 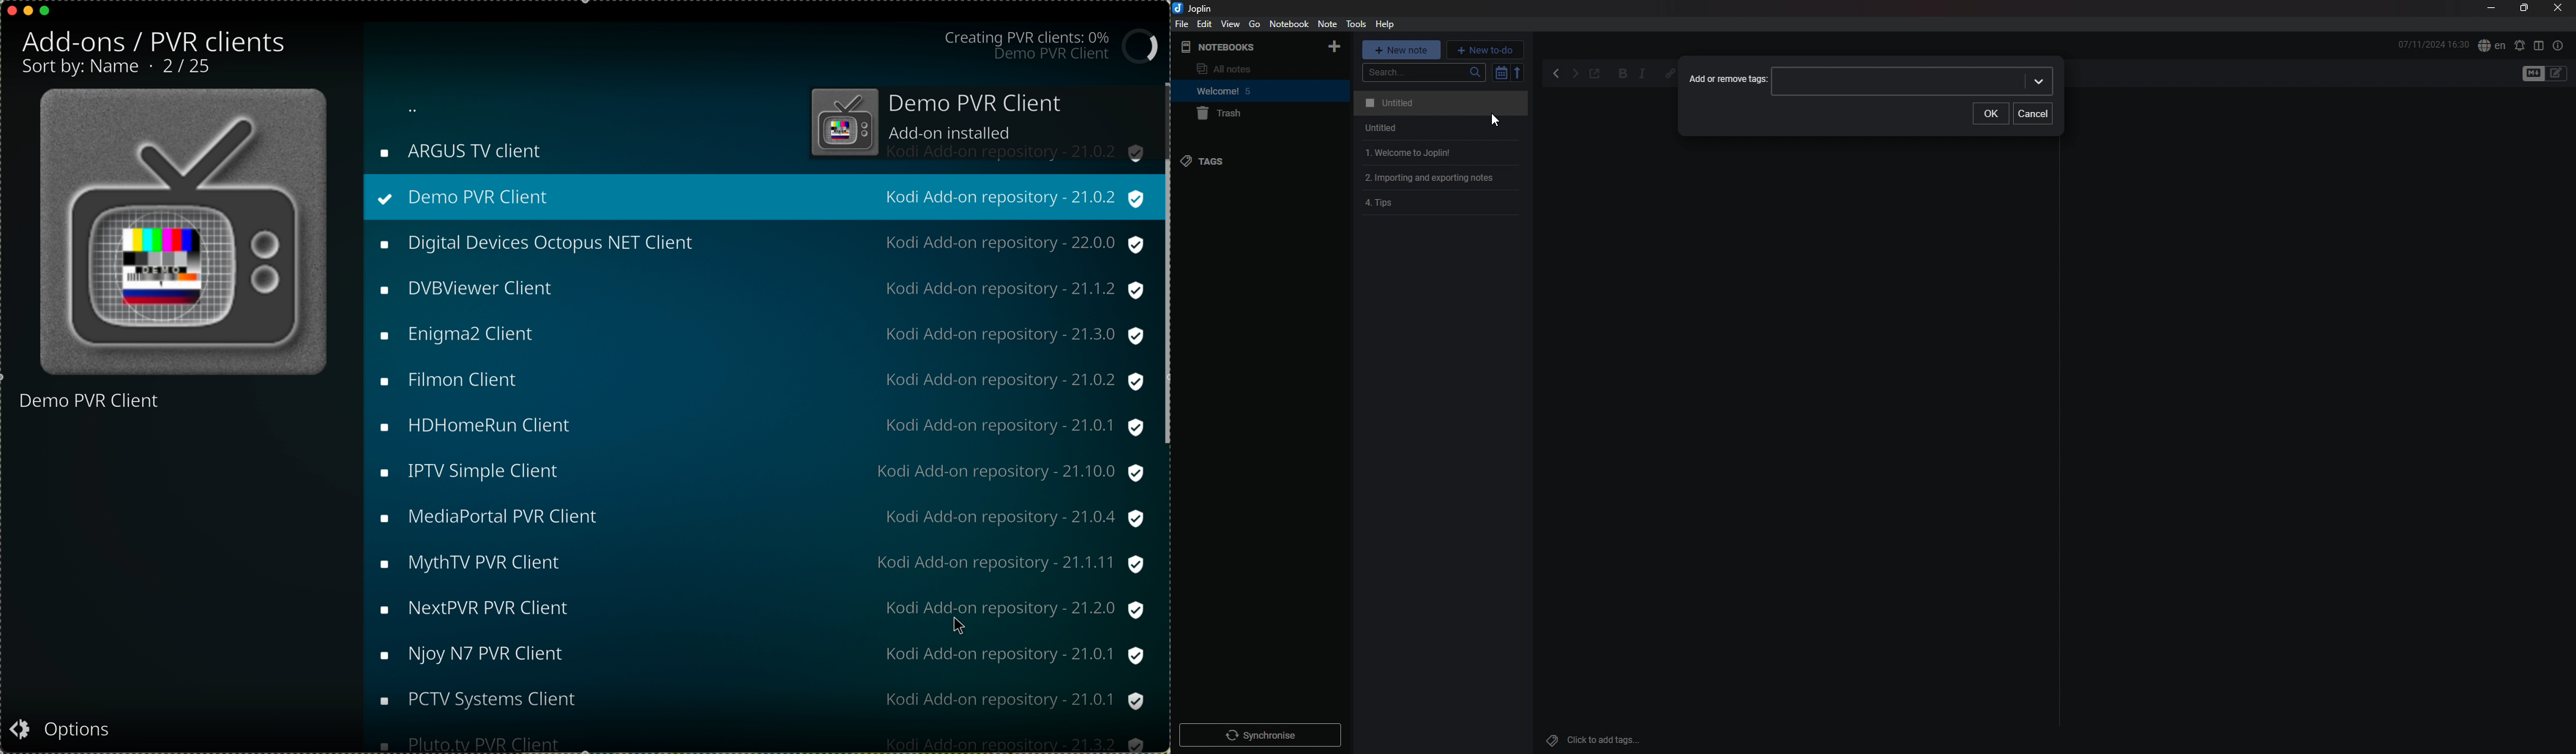 What do you see at coordinates (2558, 9) in the screenshot?
I see `close` at bounding box center [2558, 9].